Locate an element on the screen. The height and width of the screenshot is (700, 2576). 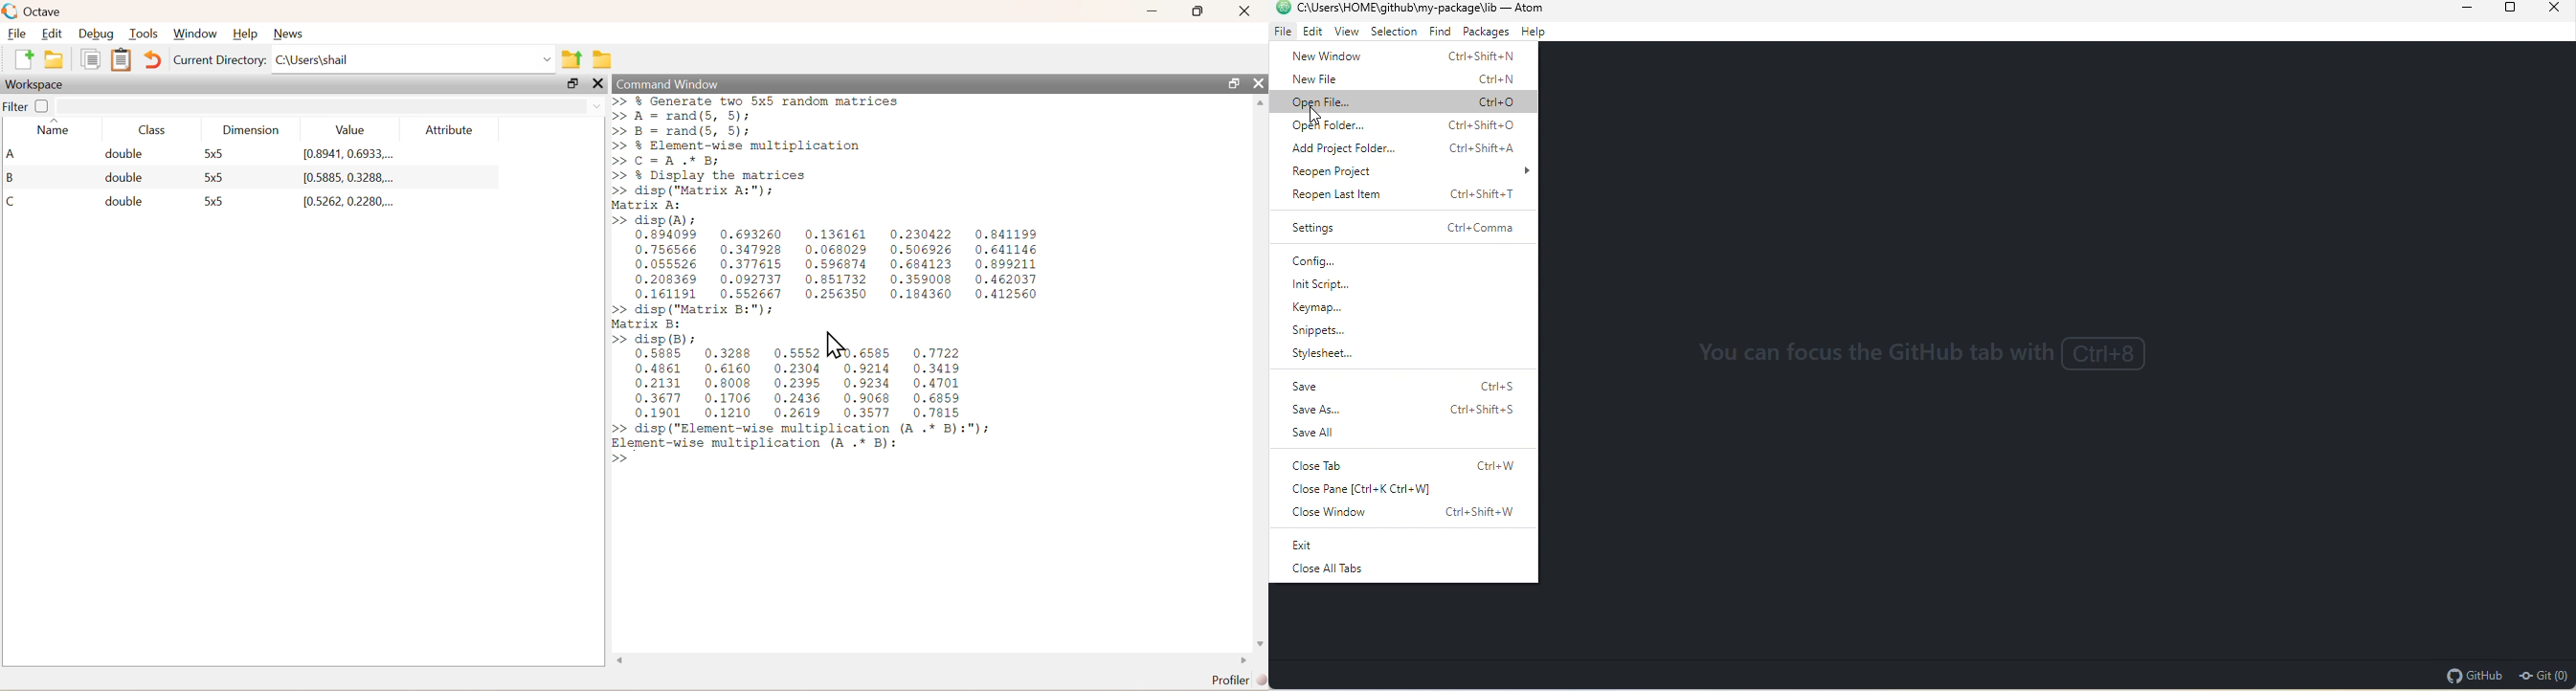
reopen project is located at coordinates (1410, 172).